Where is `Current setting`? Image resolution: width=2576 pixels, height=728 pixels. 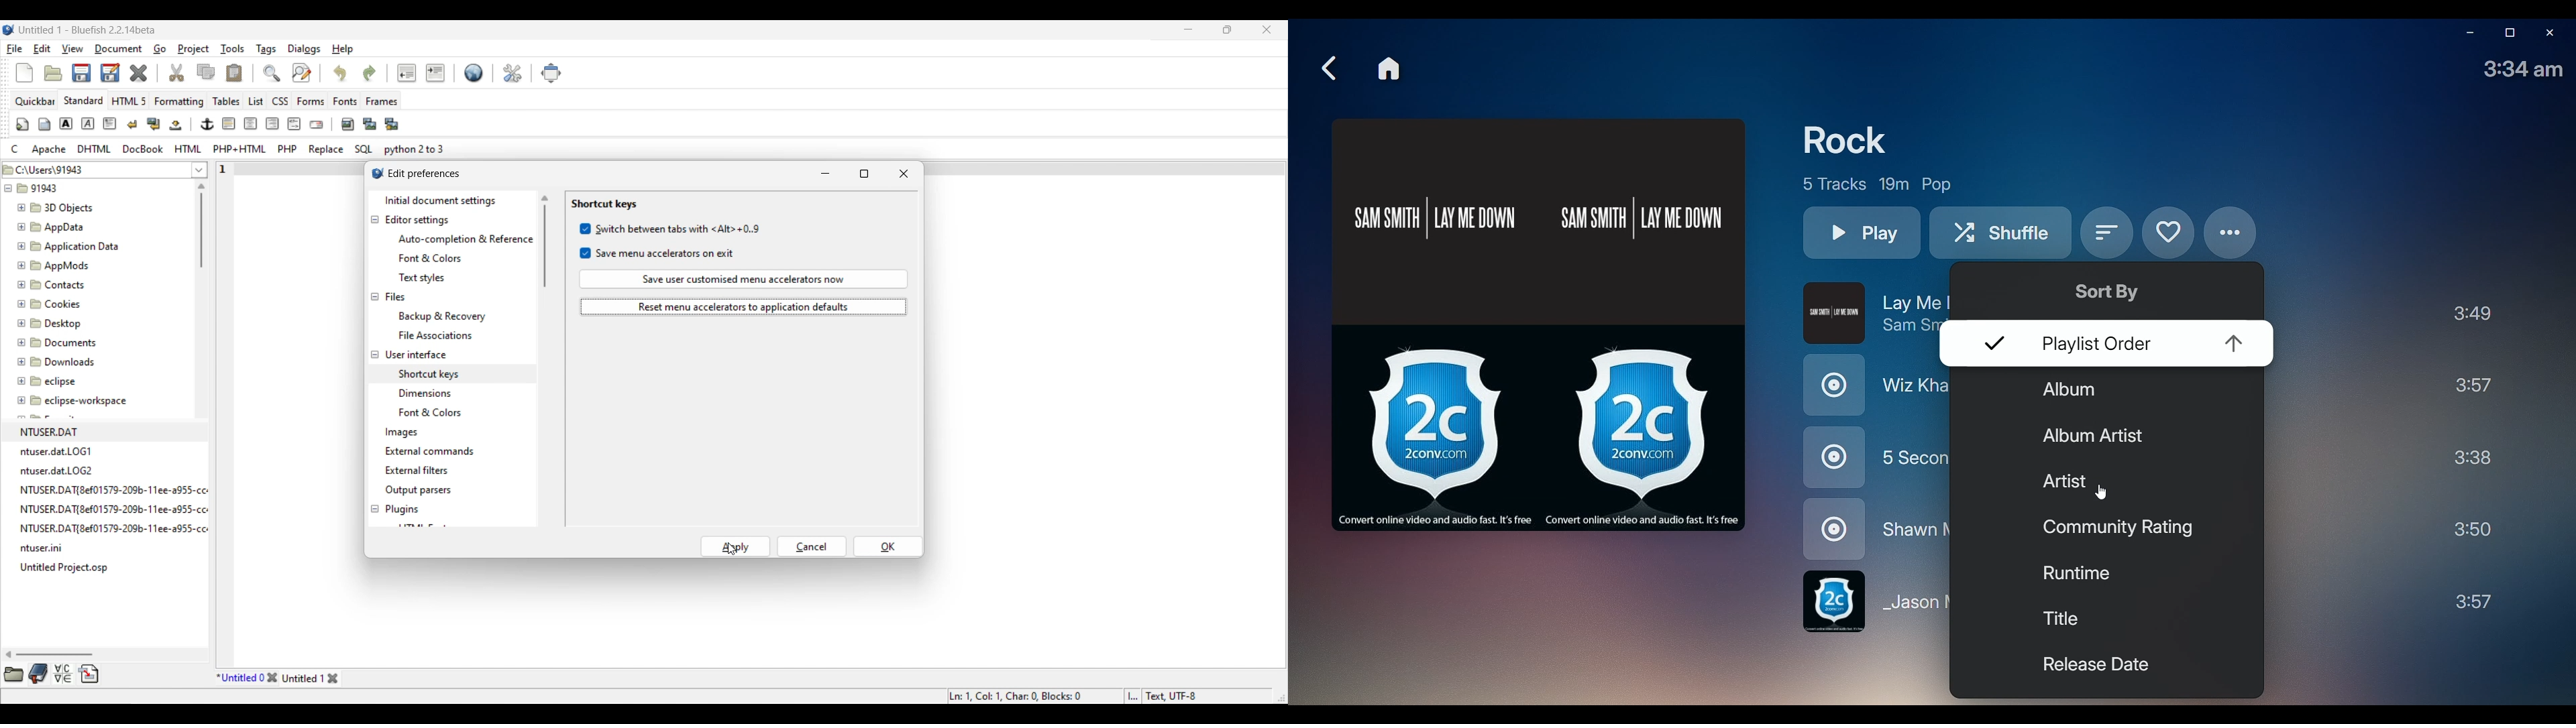 Current setting is located at coordinates (603, 204).